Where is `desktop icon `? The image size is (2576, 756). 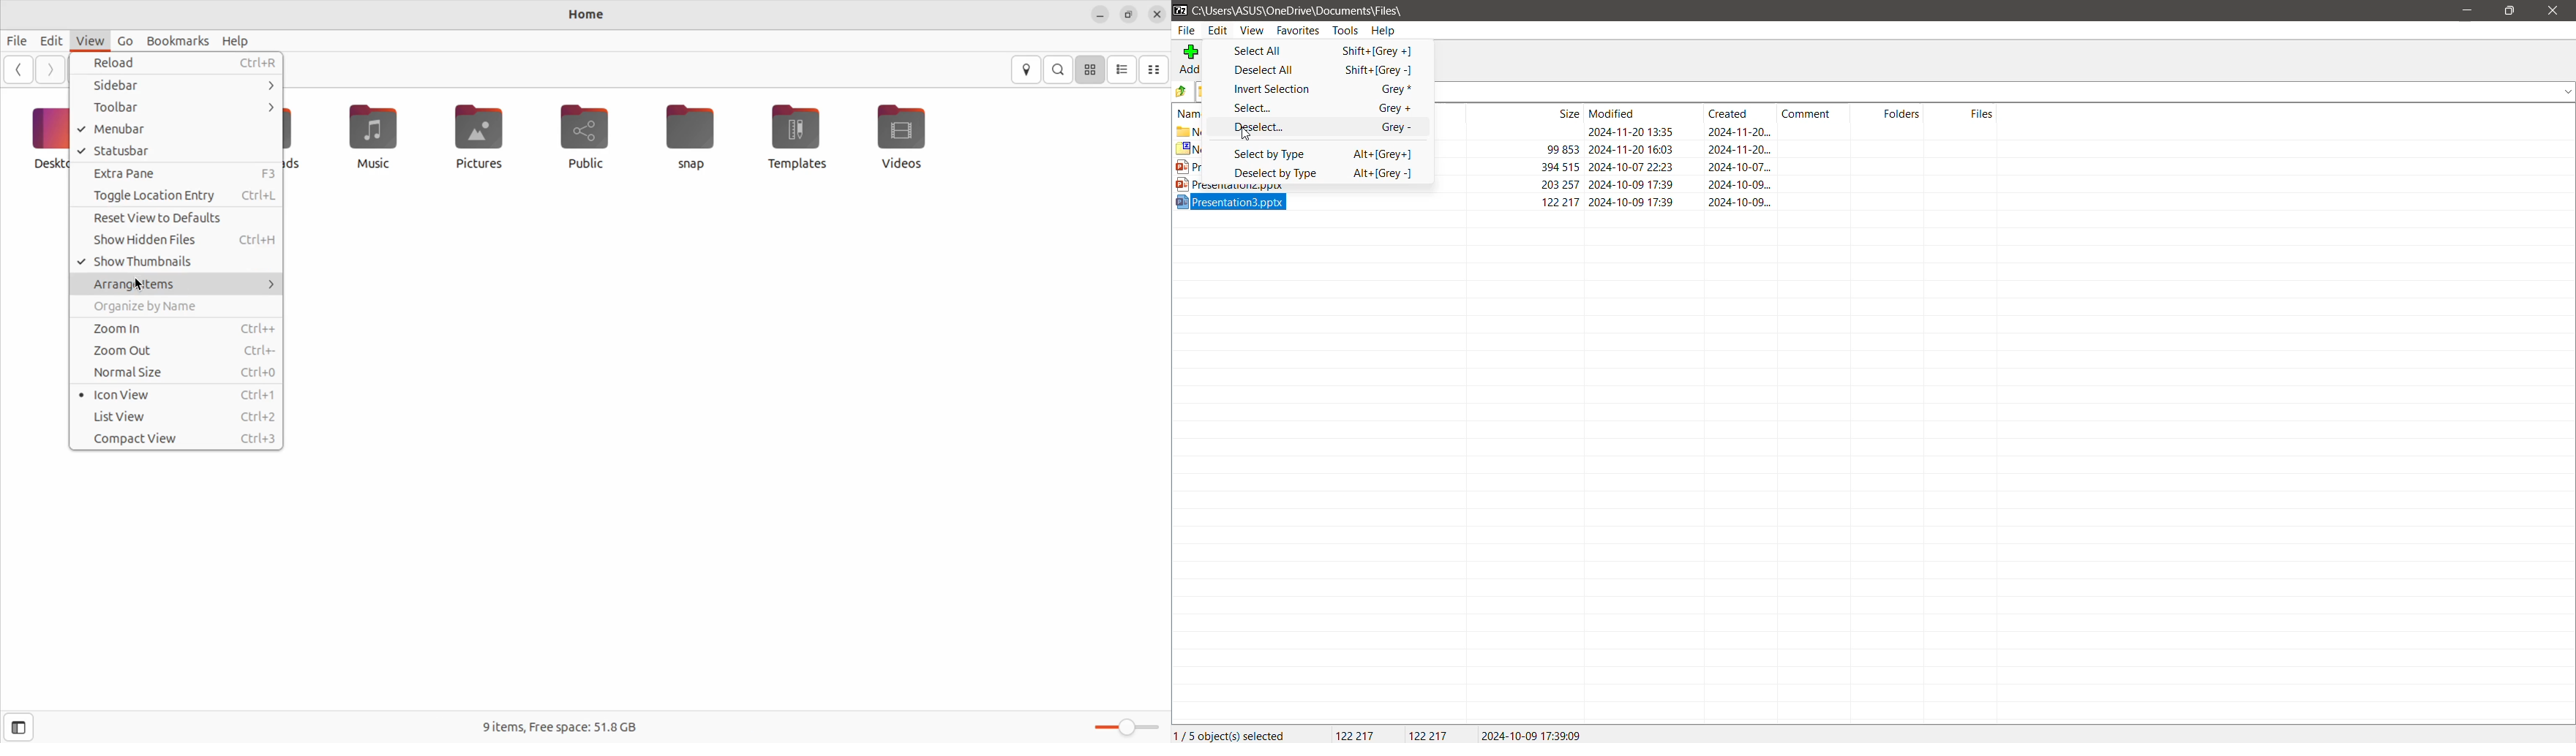 desktop icon  is located at coordinates (43, 138).